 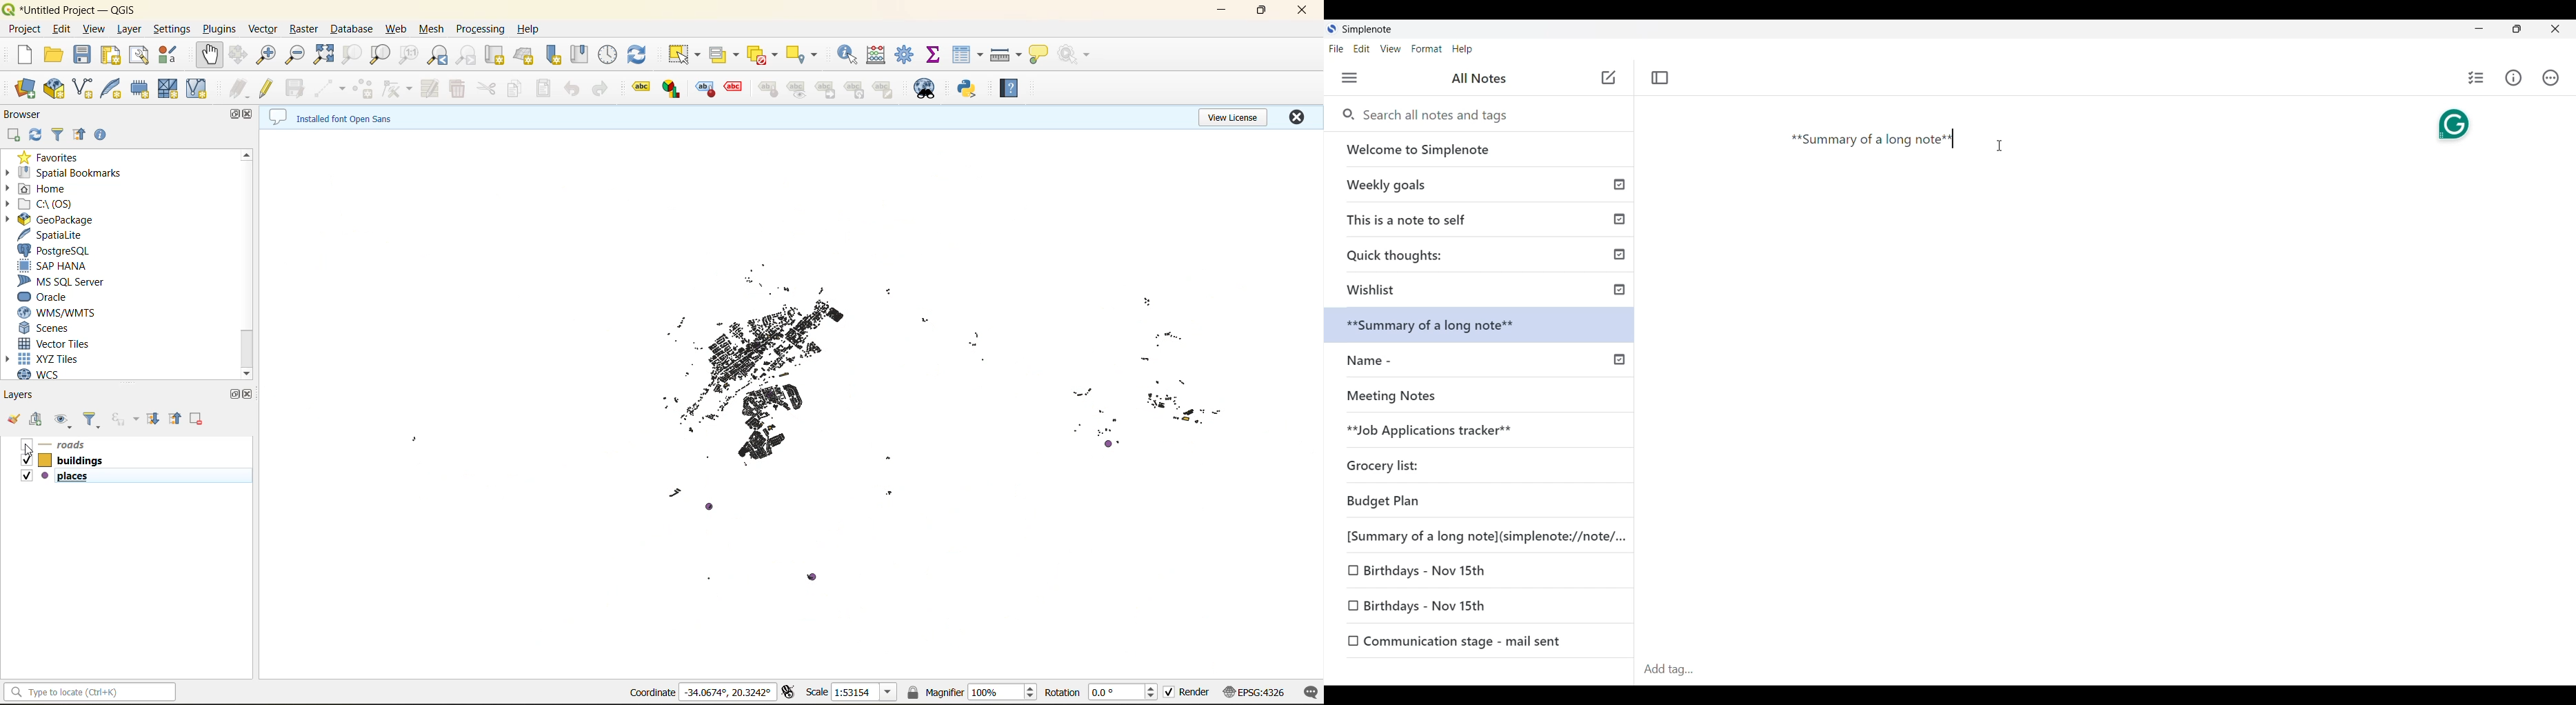 What do you see at coordinates (760, 57) in the screenshot?
I see `deselect value` at bounding box center [760, 57].